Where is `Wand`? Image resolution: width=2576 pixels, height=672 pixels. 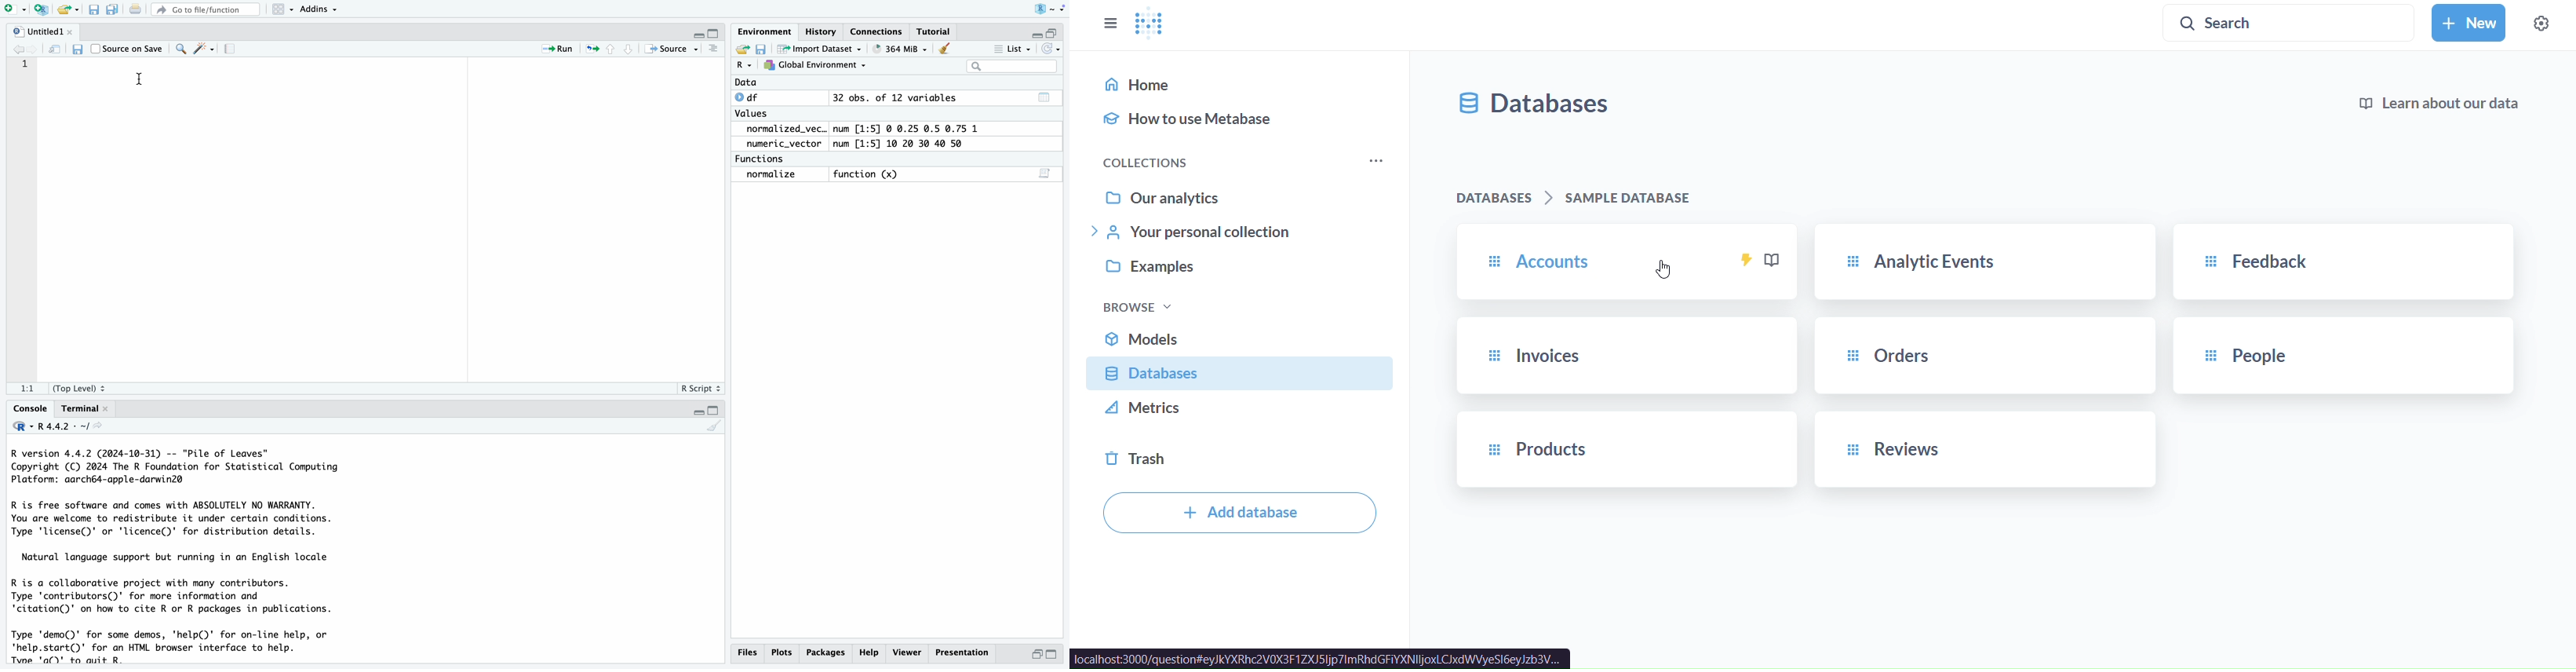
Wand is located at coordinates (202, 48).